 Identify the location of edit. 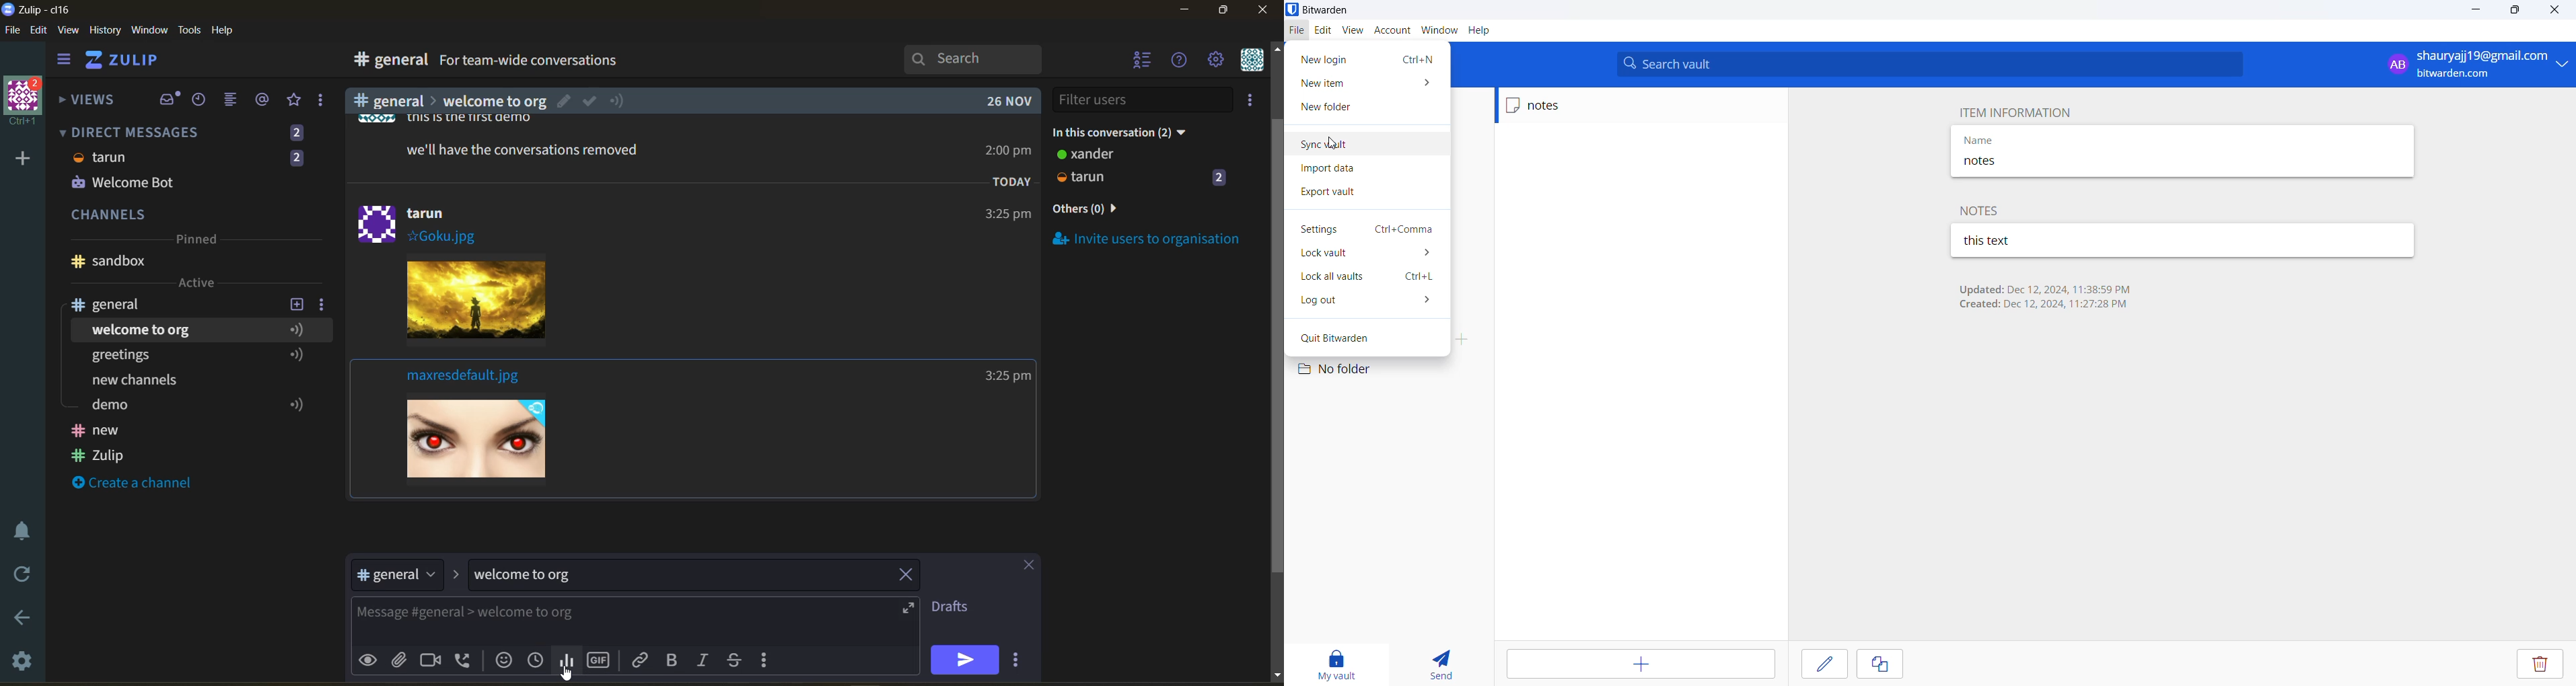
(39, 31).